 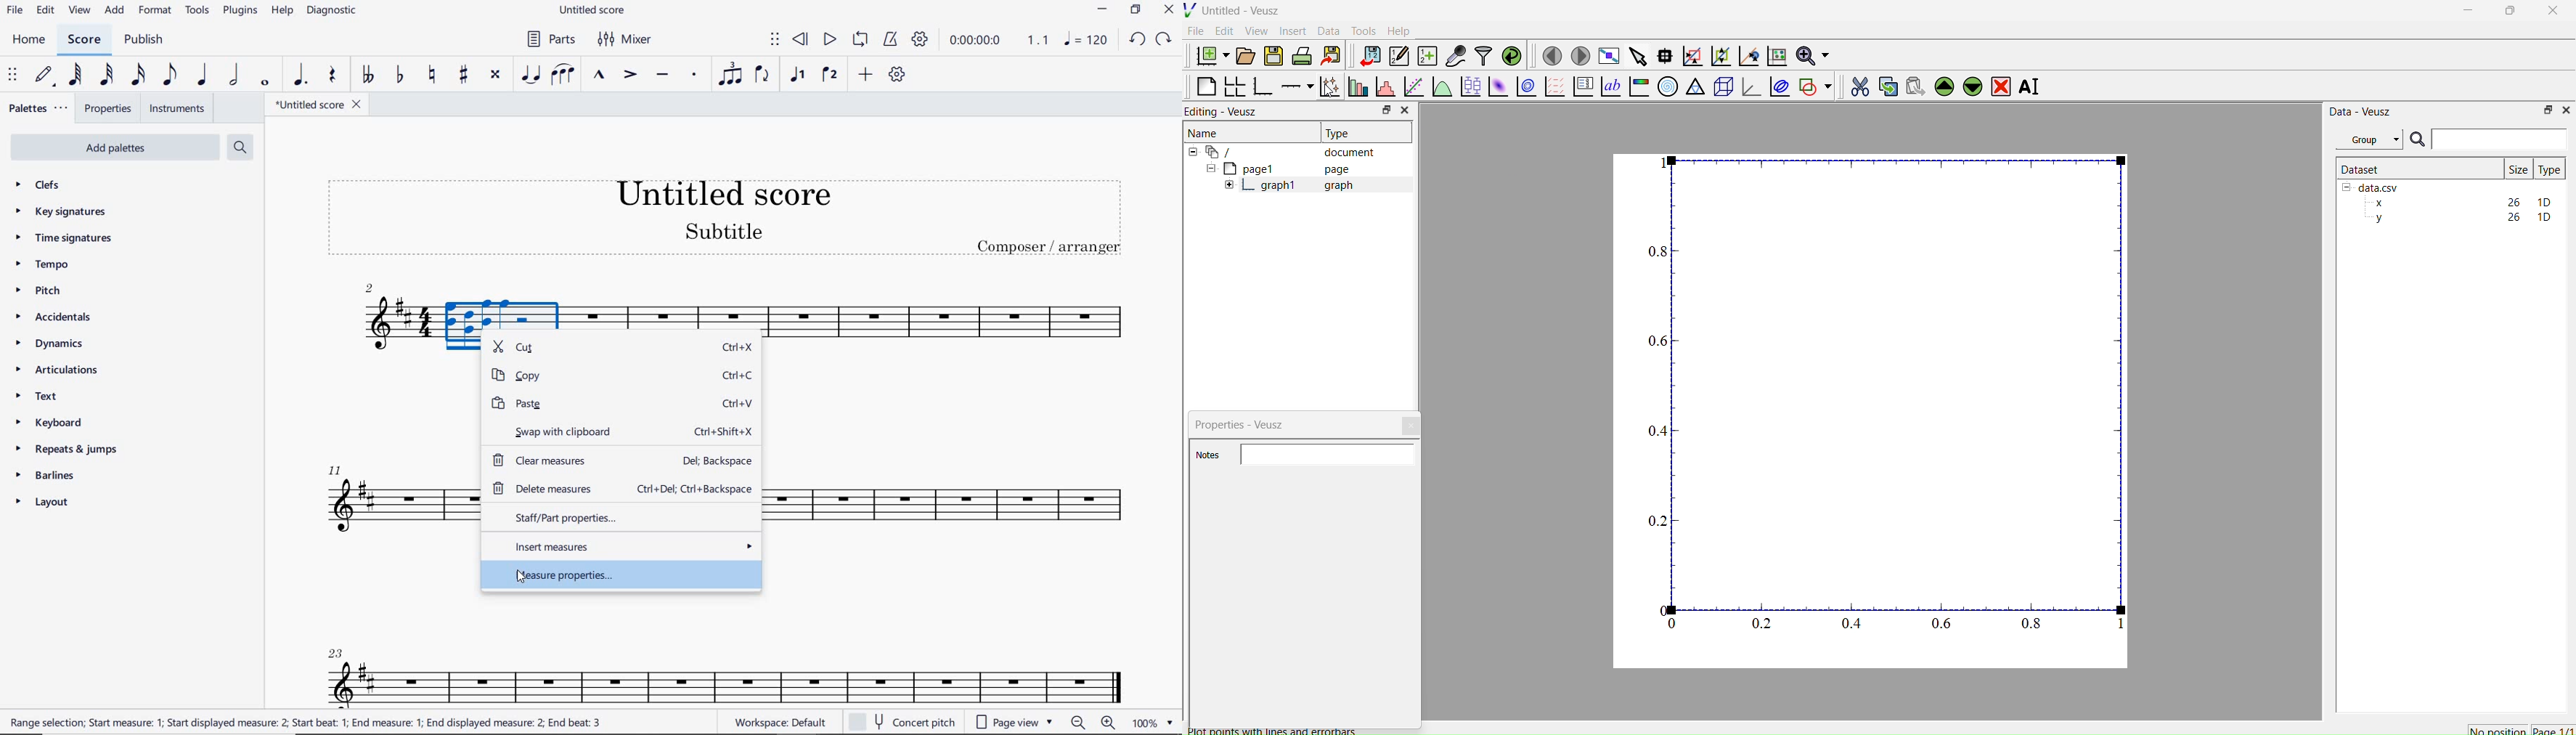 What do you see at coordinates (465, 75) in the screenshot?
I see `TOGGLE SHARP` at bounding box center [465, 75].